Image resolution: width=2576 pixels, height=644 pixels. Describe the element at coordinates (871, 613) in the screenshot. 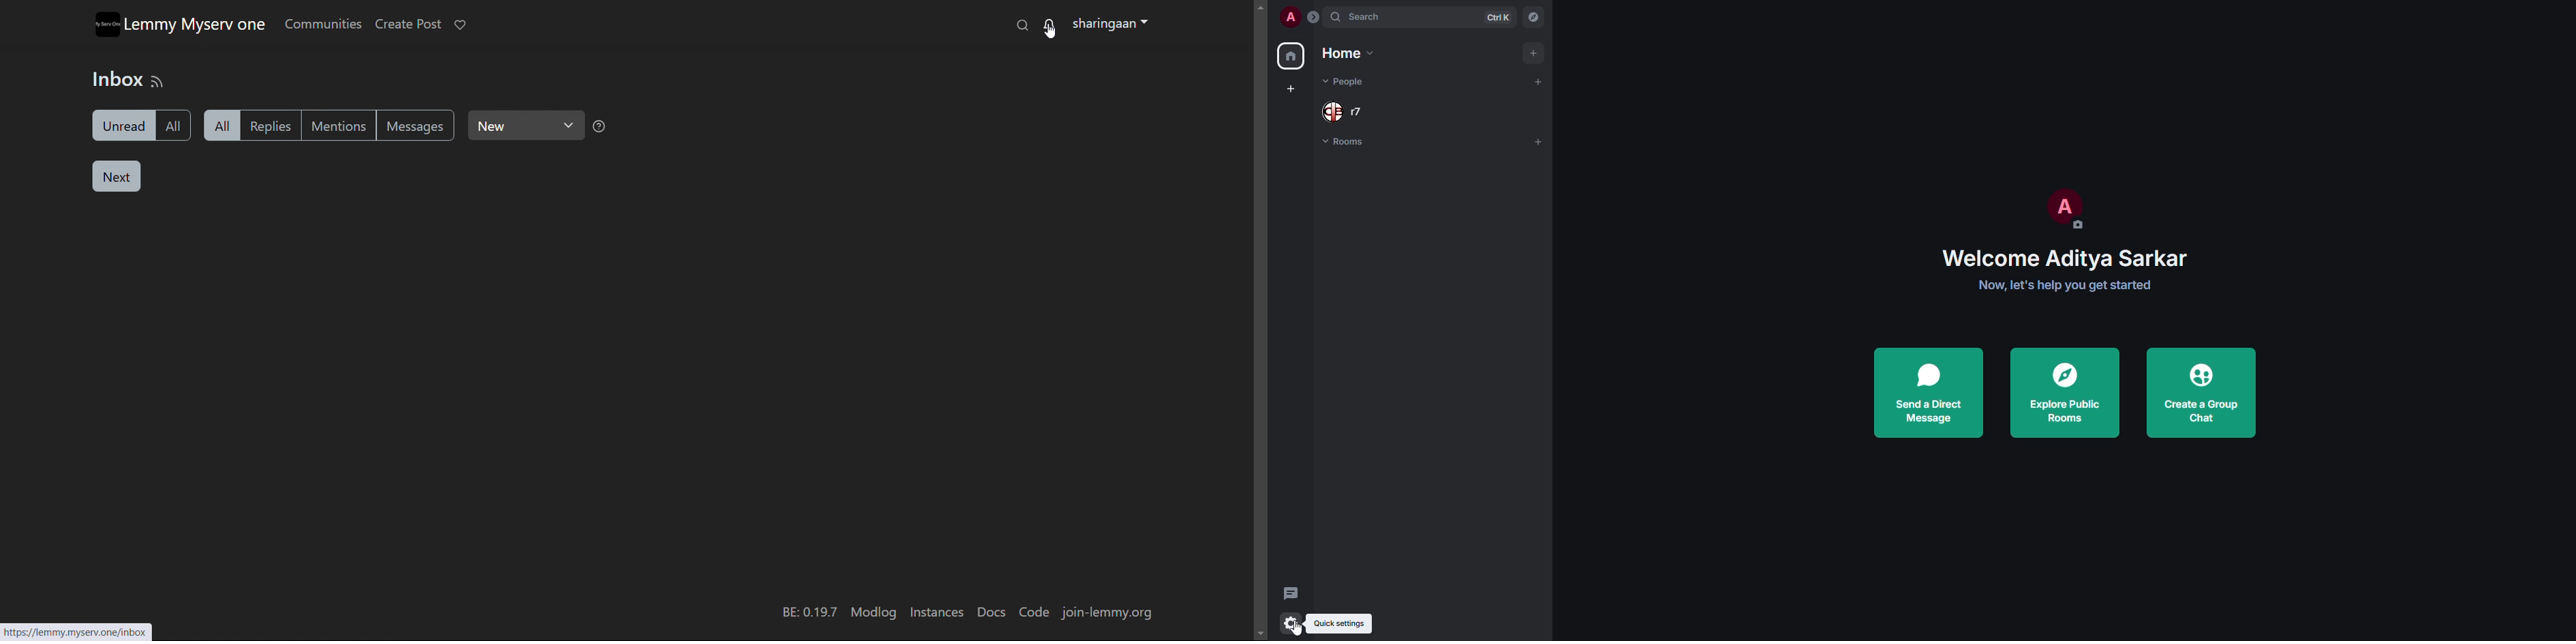

I see `modlog` at that location.